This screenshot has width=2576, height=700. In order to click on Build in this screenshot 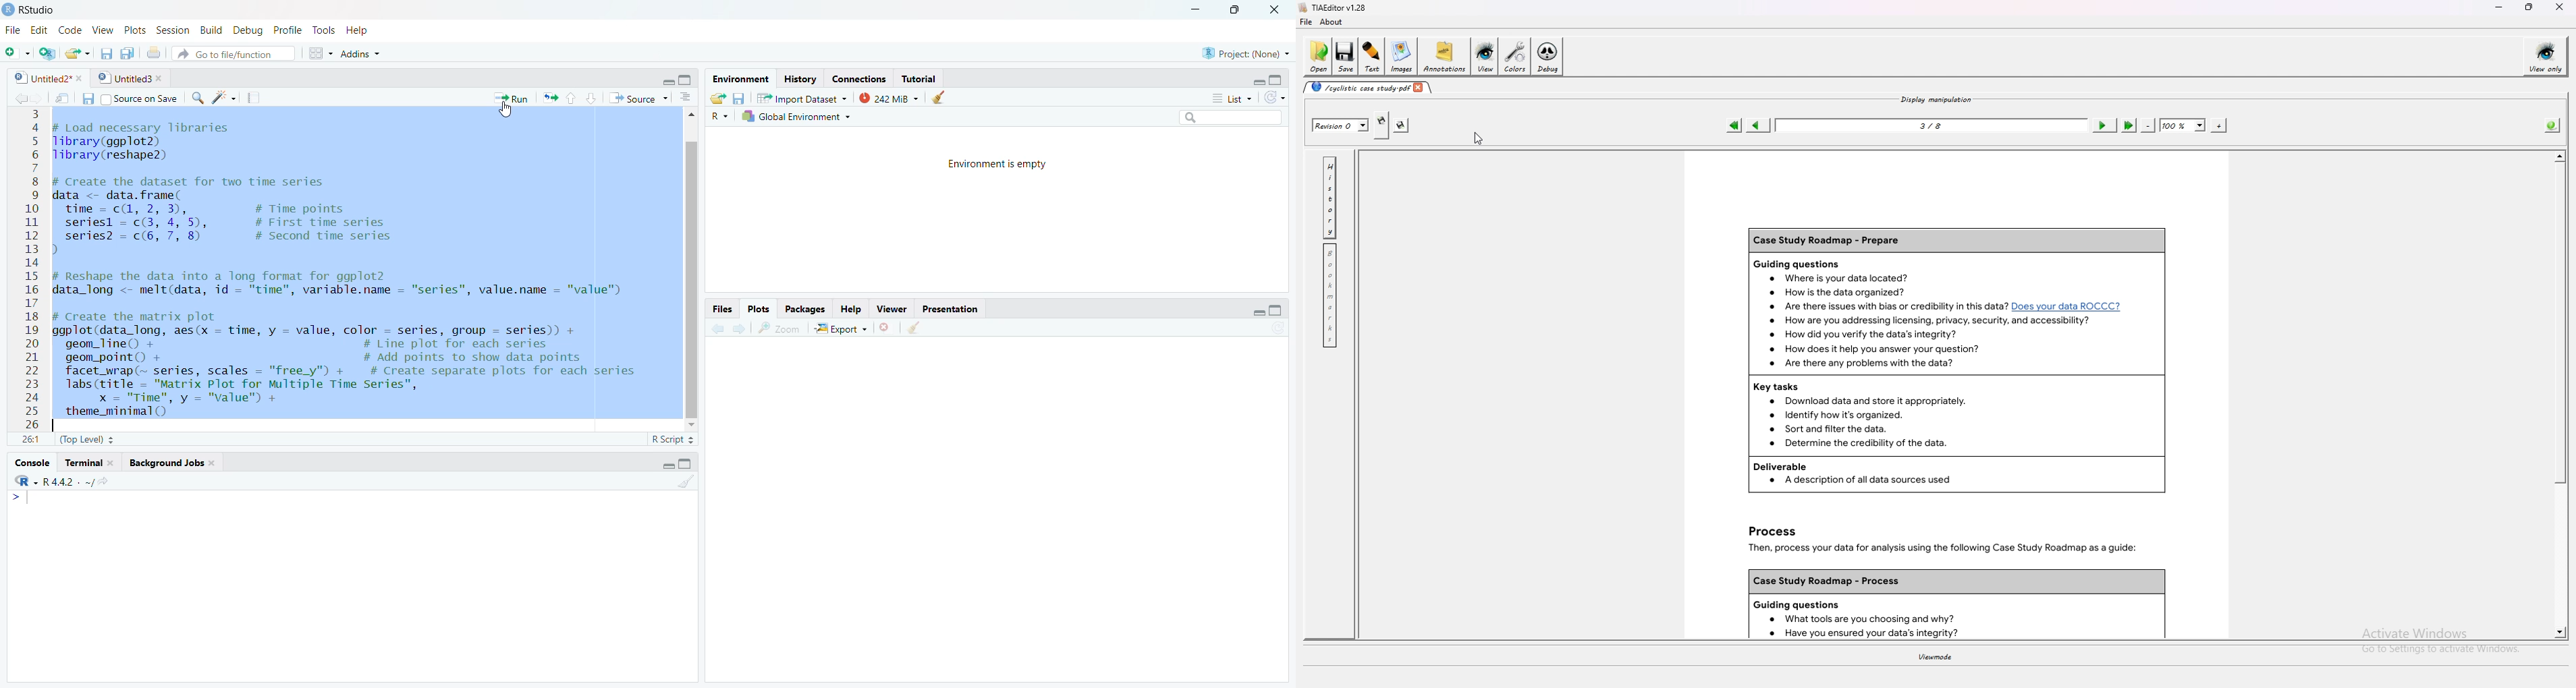, I will do `click(210, 30)`.